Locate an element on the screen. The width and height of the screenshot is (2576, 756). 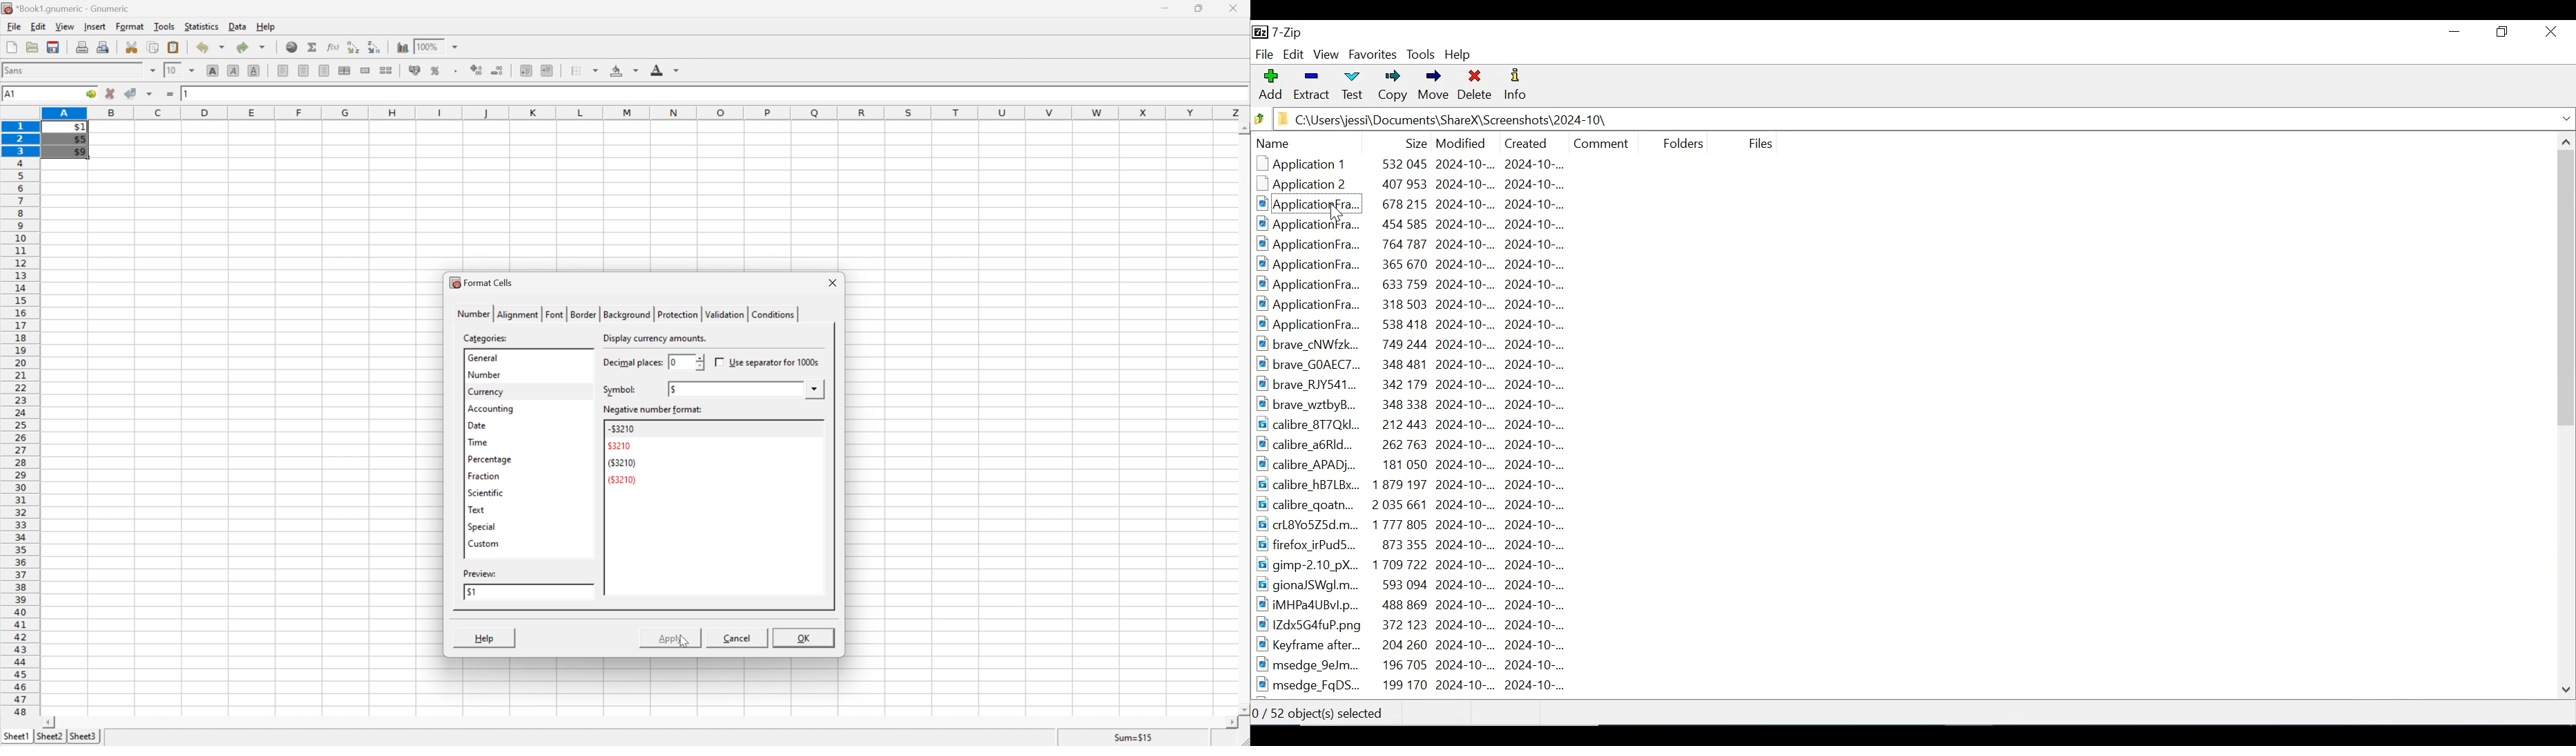
scroll right is located at coordinates (1231, 723).